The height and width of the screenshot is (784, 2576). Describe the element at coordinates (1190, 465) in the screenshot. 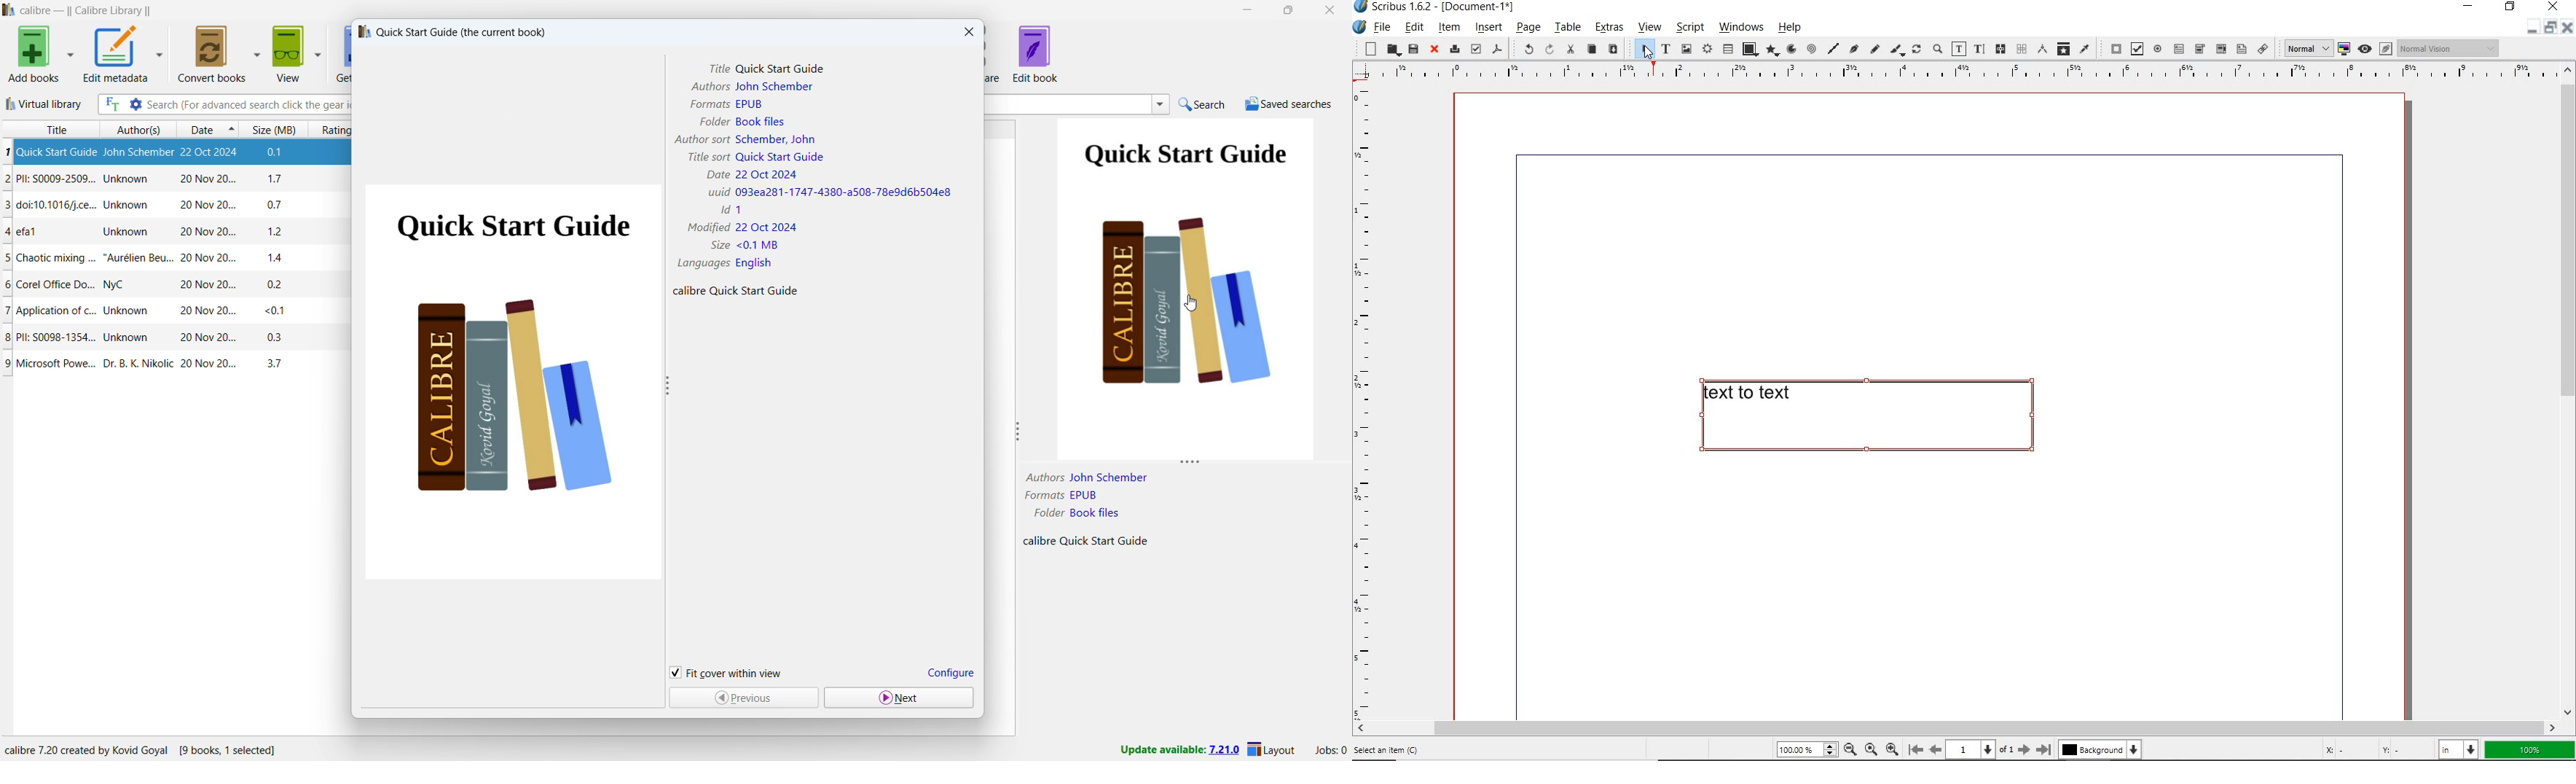

I see `resize` at that location.